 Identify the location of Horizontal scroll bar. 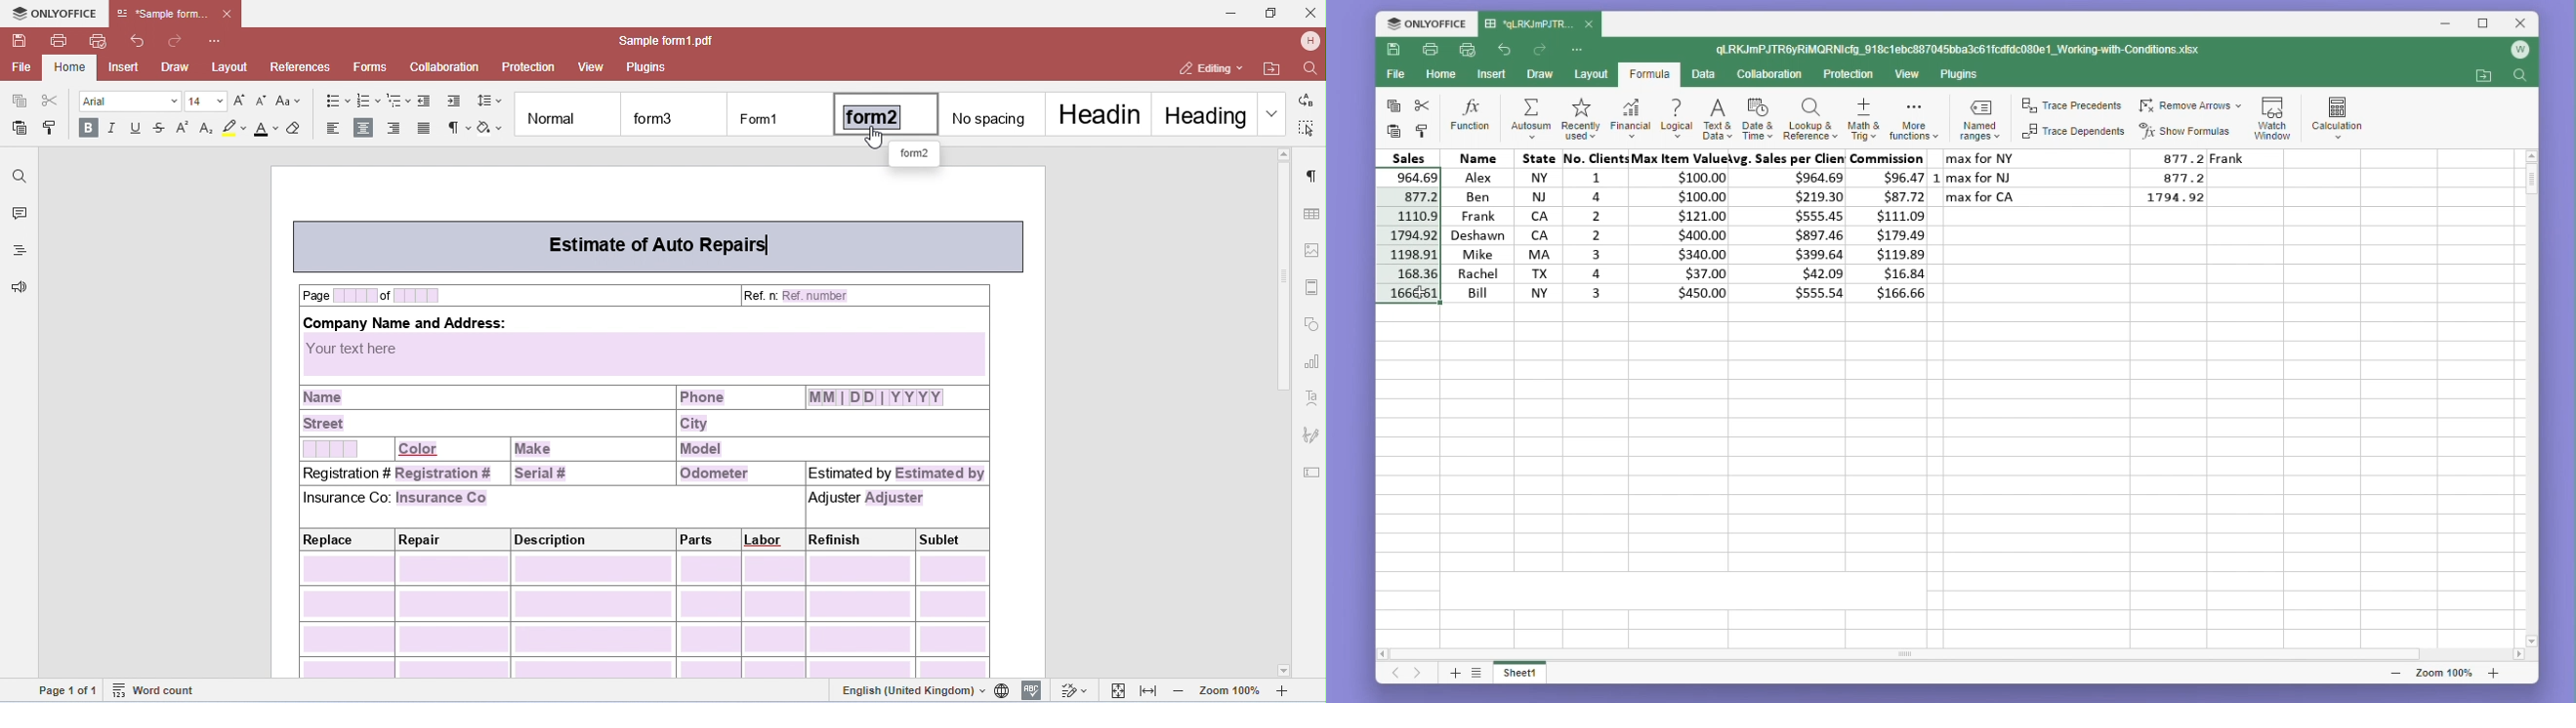
(1940, 654).